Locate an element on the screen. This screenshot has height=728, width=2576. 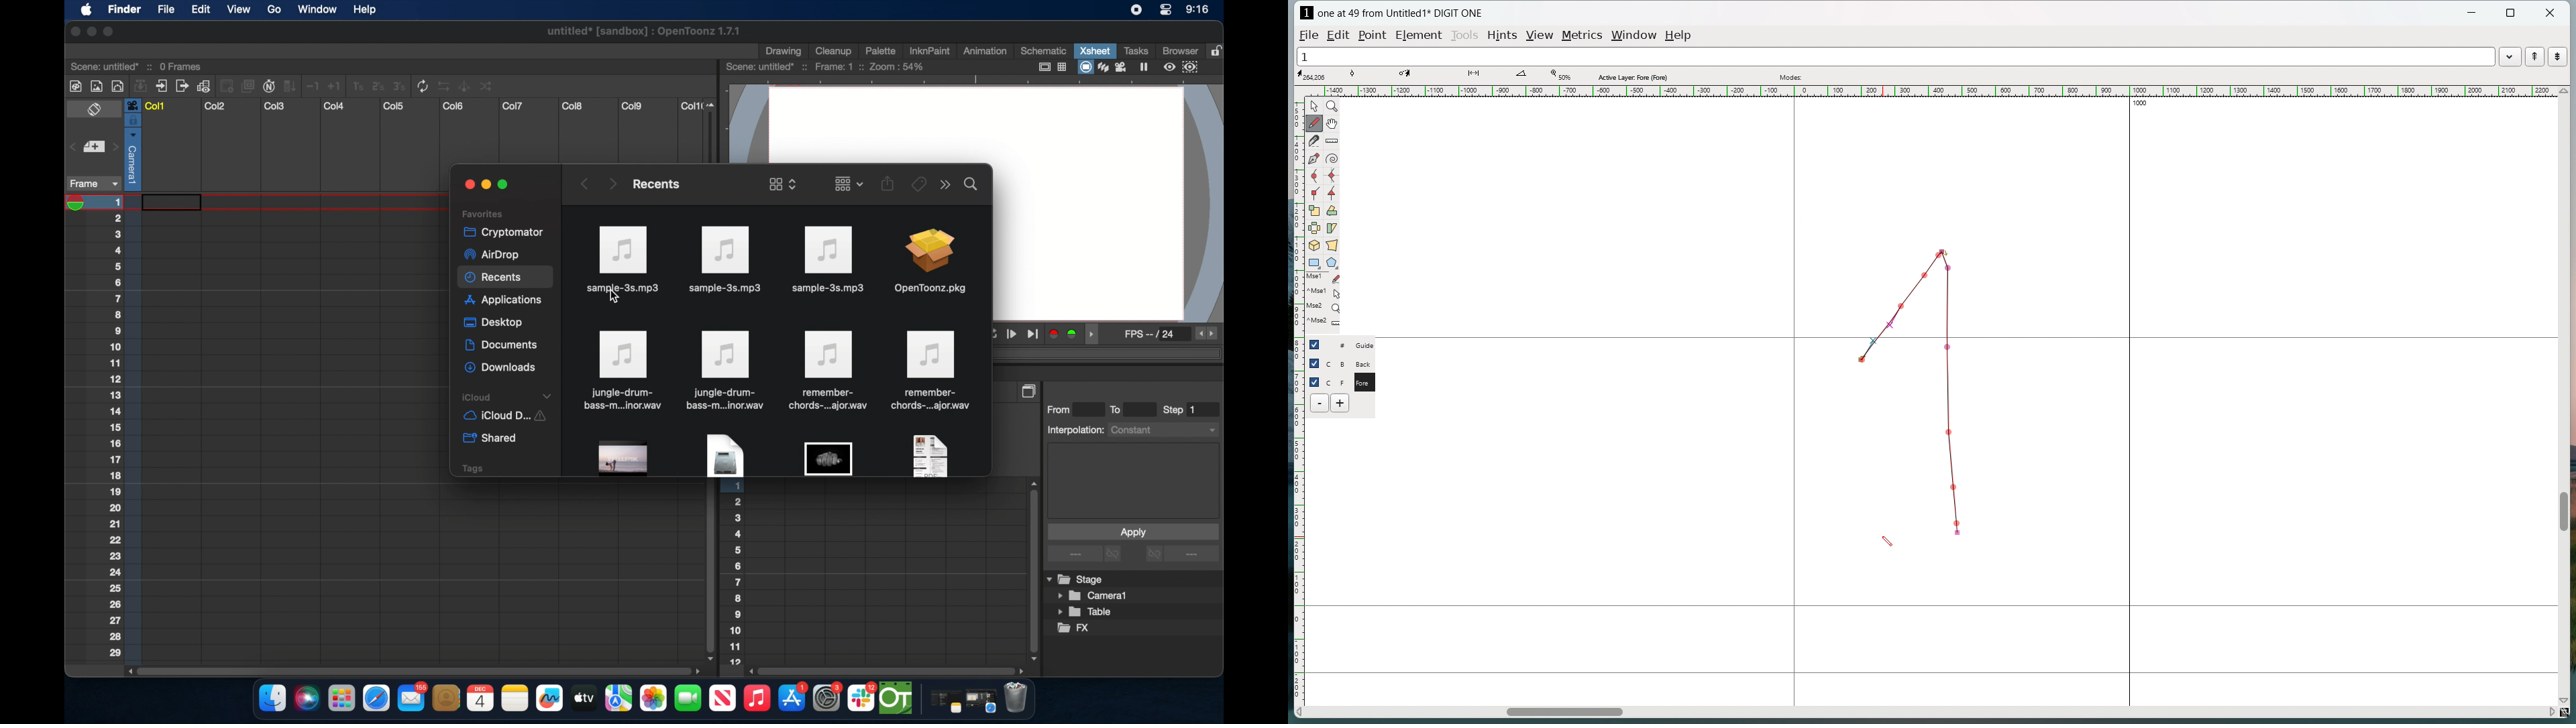
add layer is located at coordinates (1341, 403).